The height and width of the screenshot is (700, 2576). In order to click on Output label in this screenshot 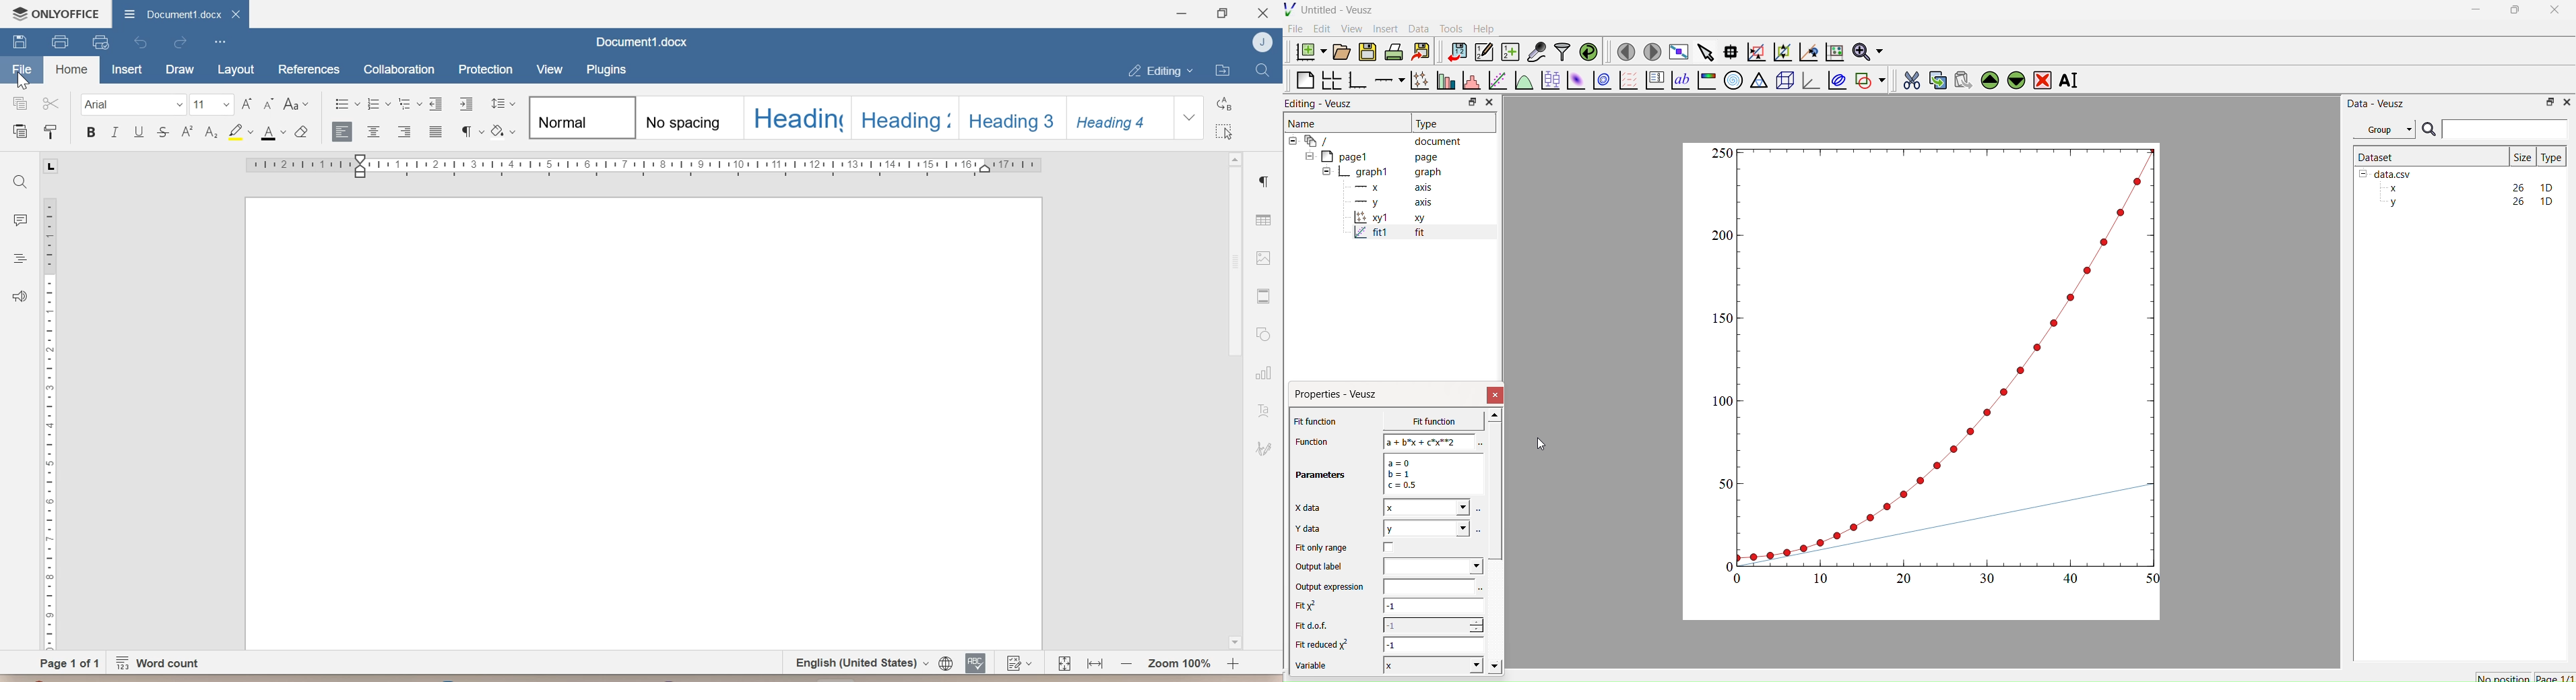, I will do `click(1322, 567)`.